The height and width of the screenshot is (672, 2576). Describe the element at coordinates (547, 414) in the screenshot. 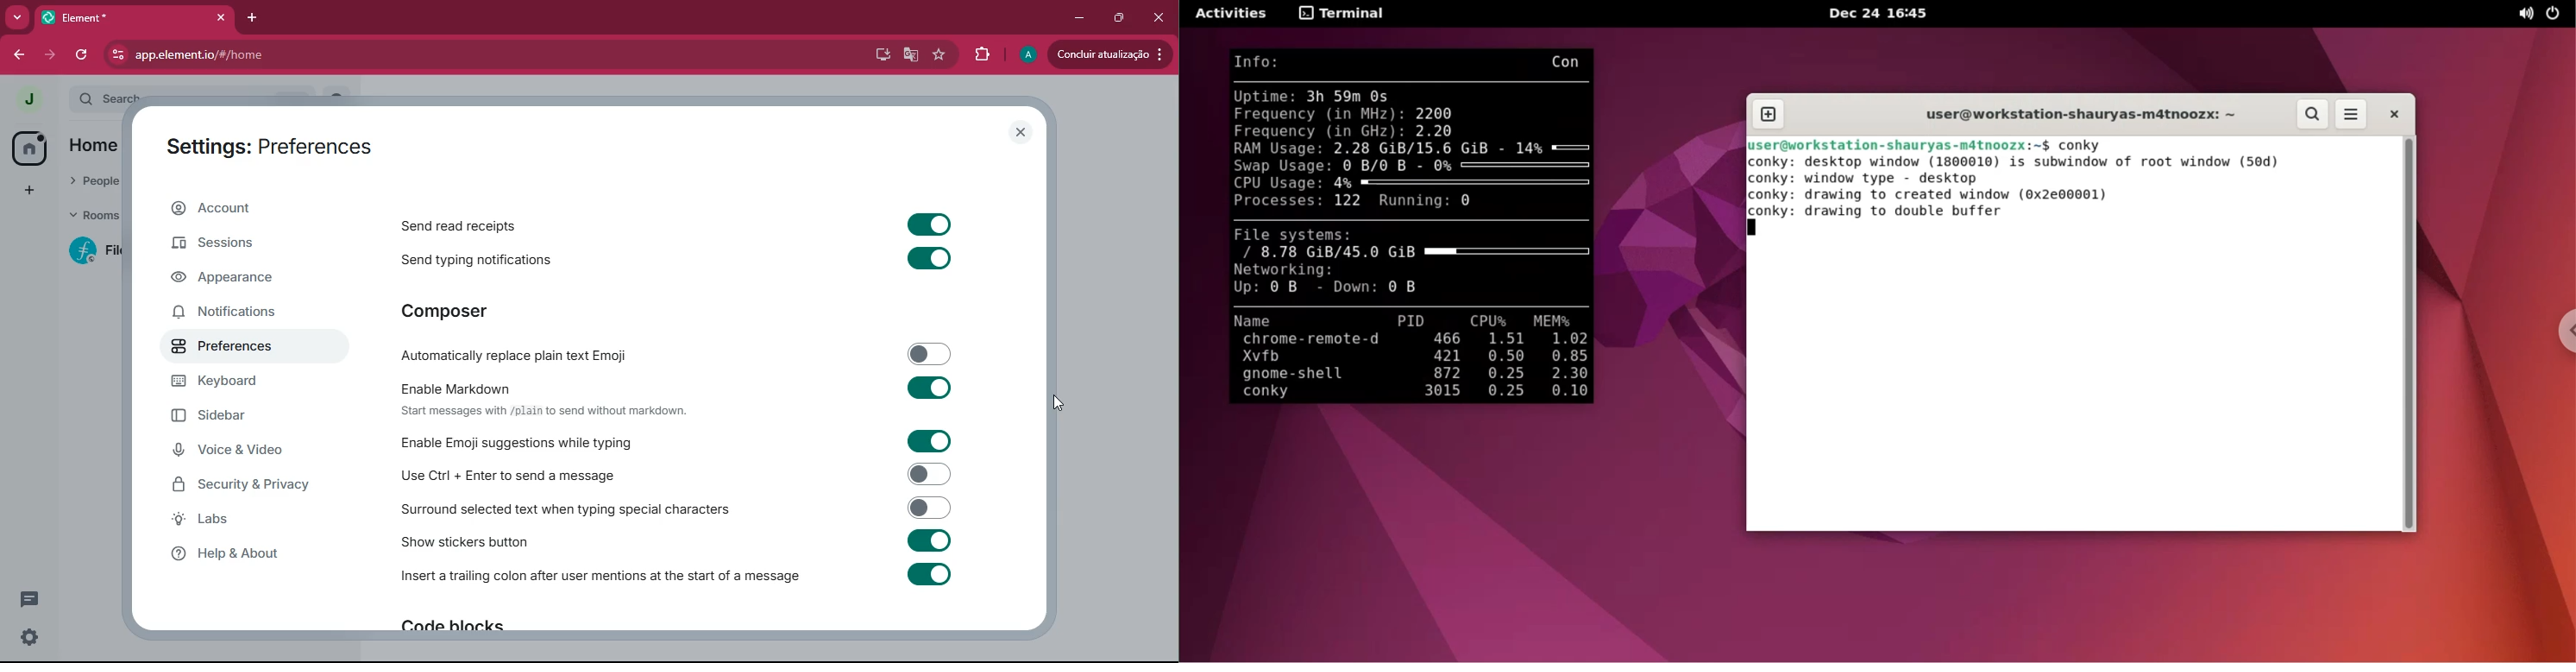

I see `‘Start messages with /plain to send without markdown.` at that location.